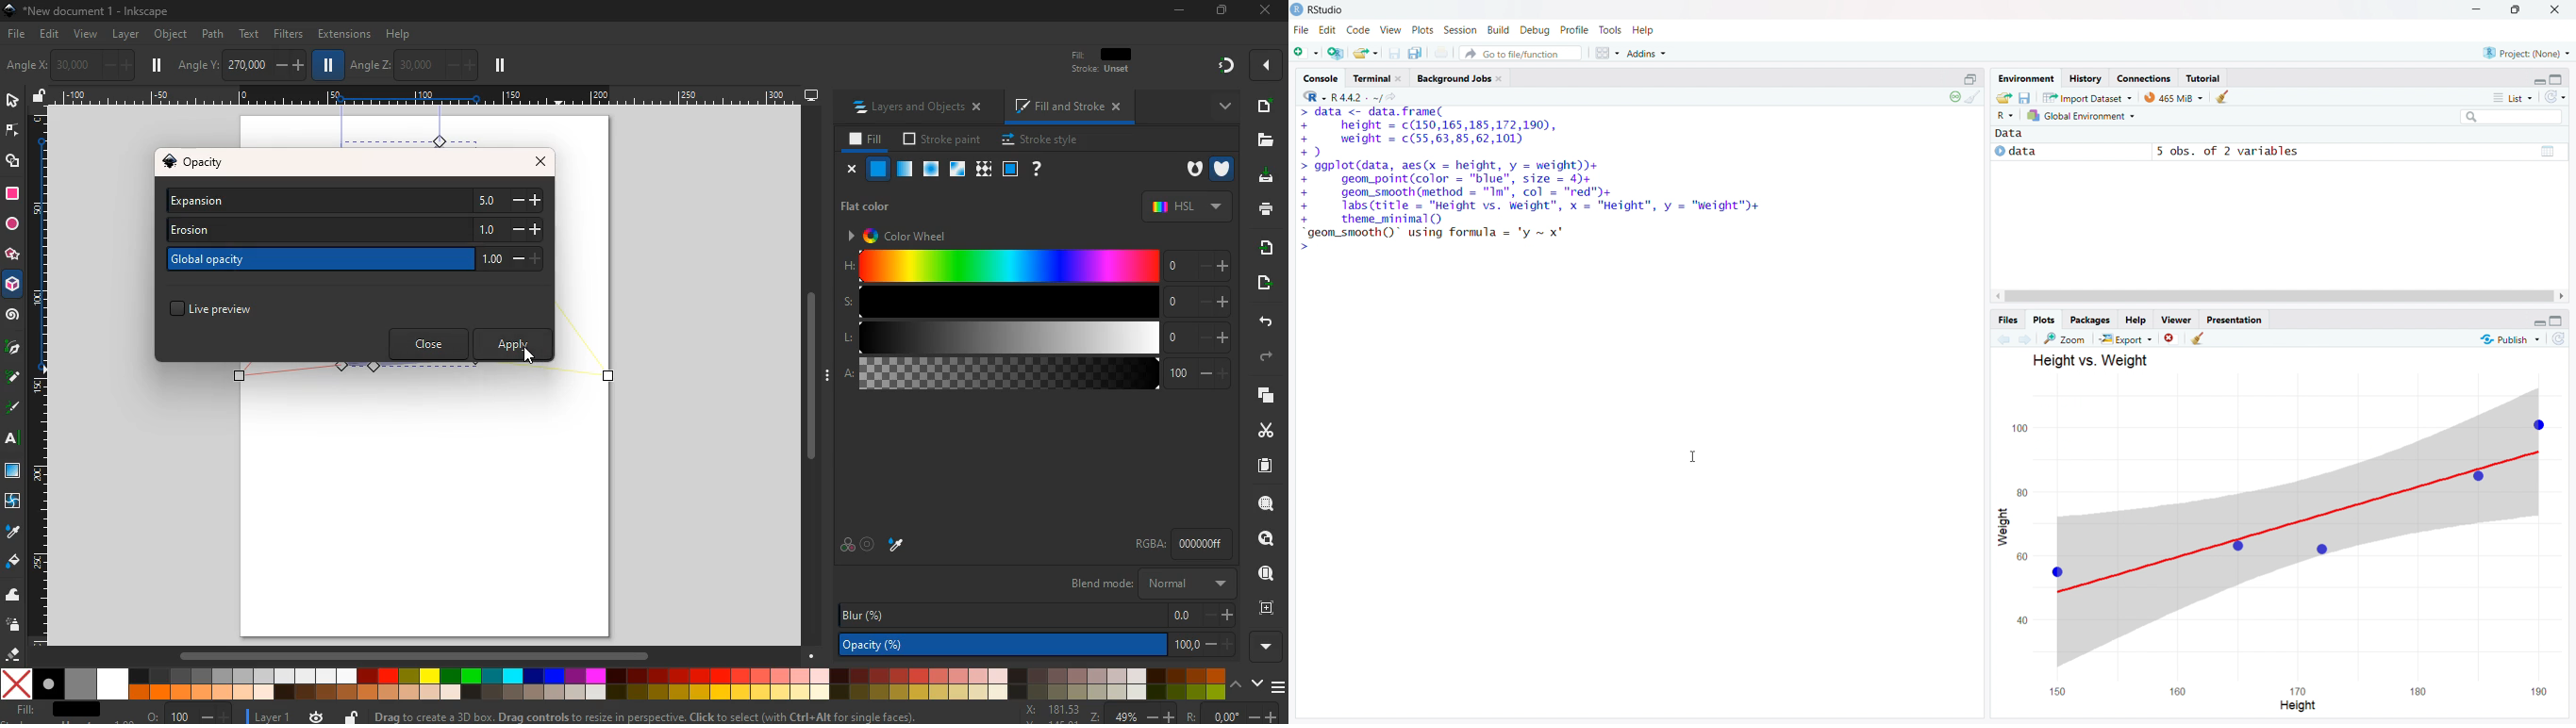  What do you see at coordinates (2203, 78) in the screenshot?
I see `tutorial` at bounding box center [2203, 78].